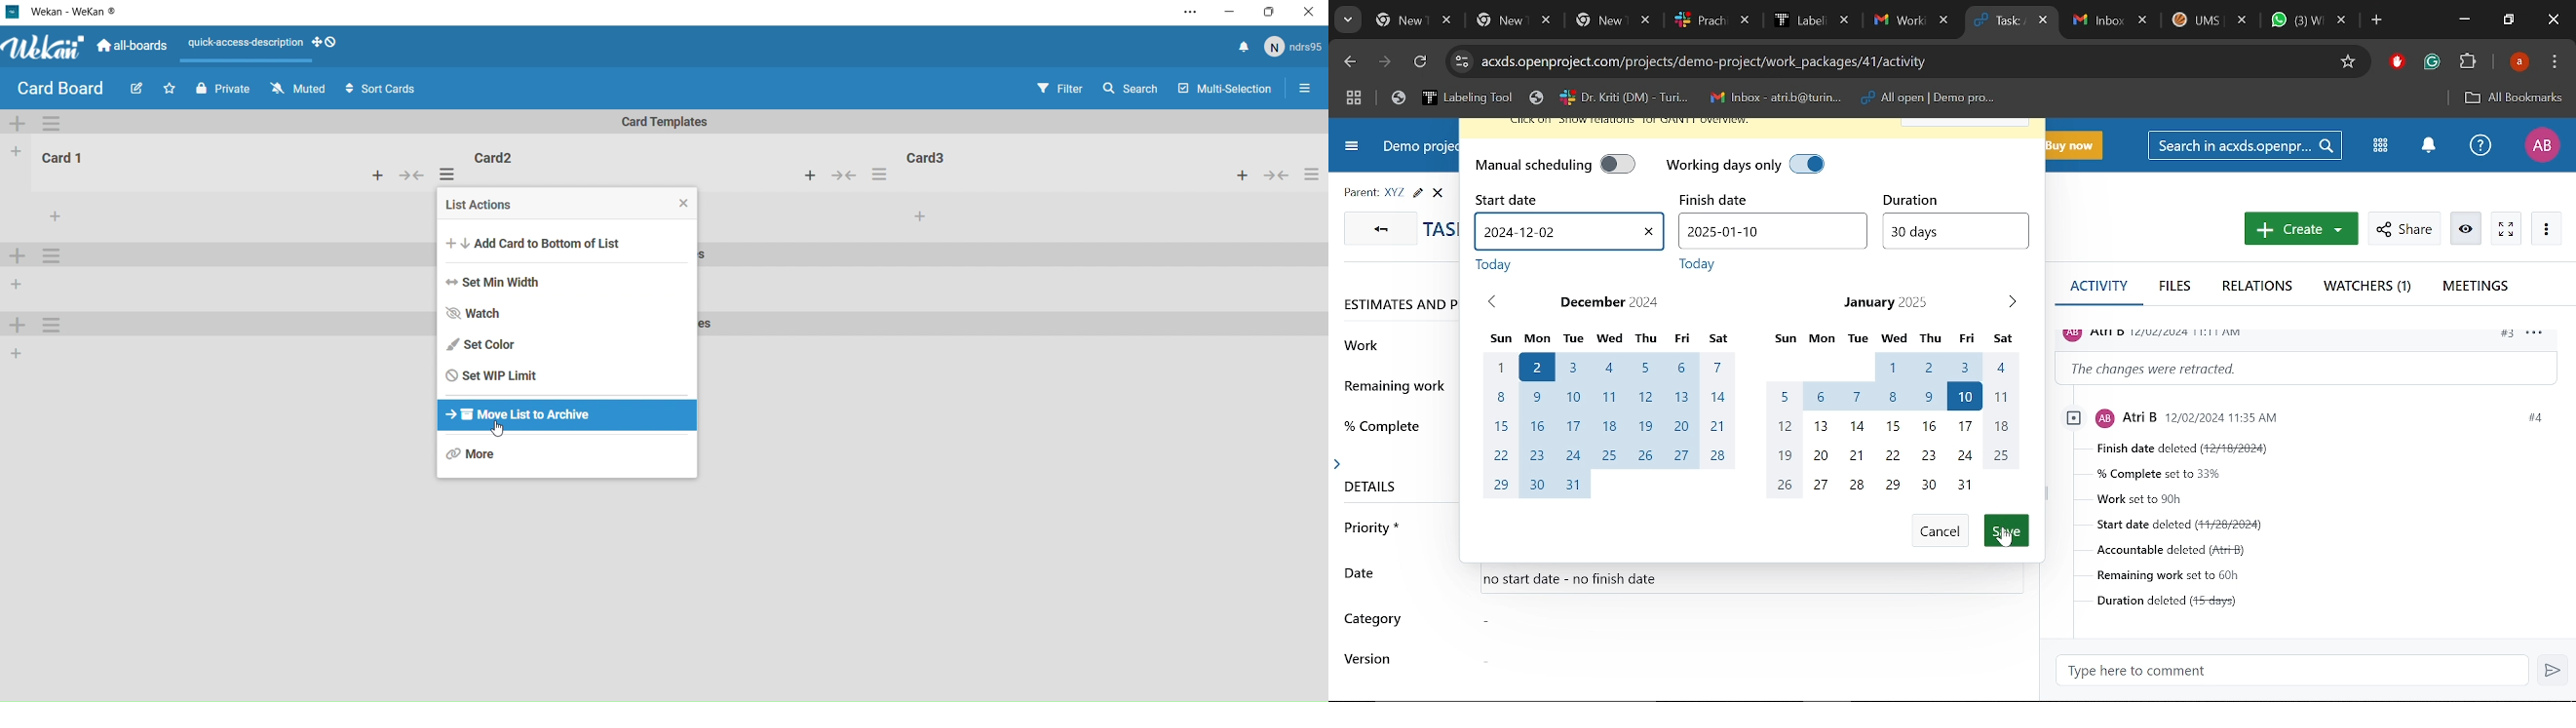  Describe the element at coordinates (2010, 300) in the screenshot. I see `Next month` at that location.